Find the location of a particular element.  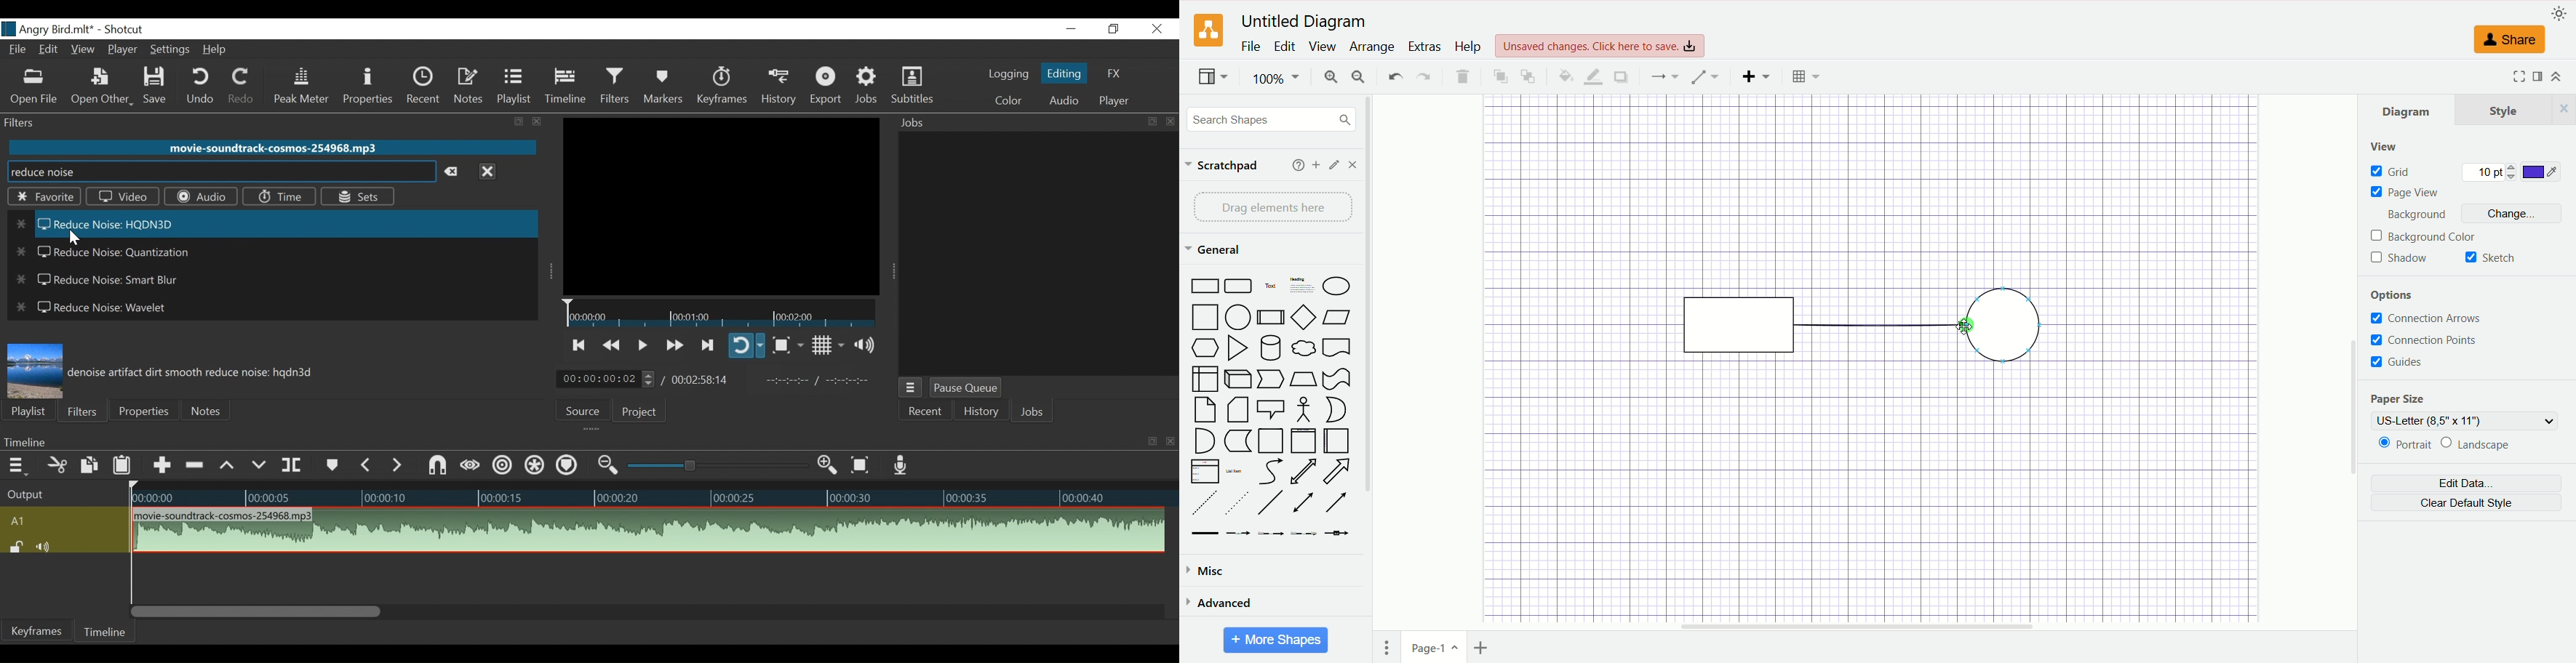

Timeline is located at coordinates (566, 86).